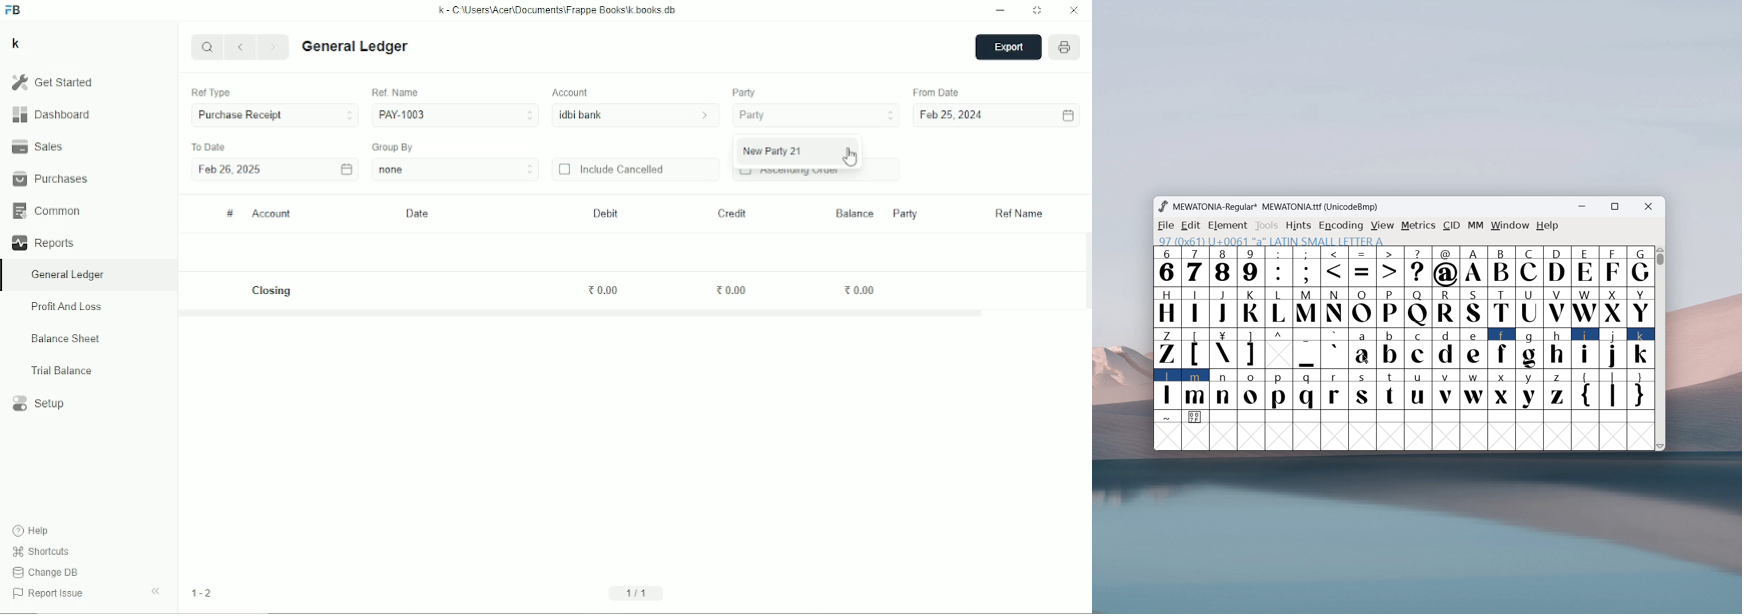 The height and width of the screenshot is (616, 1764). Describe the element at coordinates (1530, 306) in the screenshot. I see `U` at that location.